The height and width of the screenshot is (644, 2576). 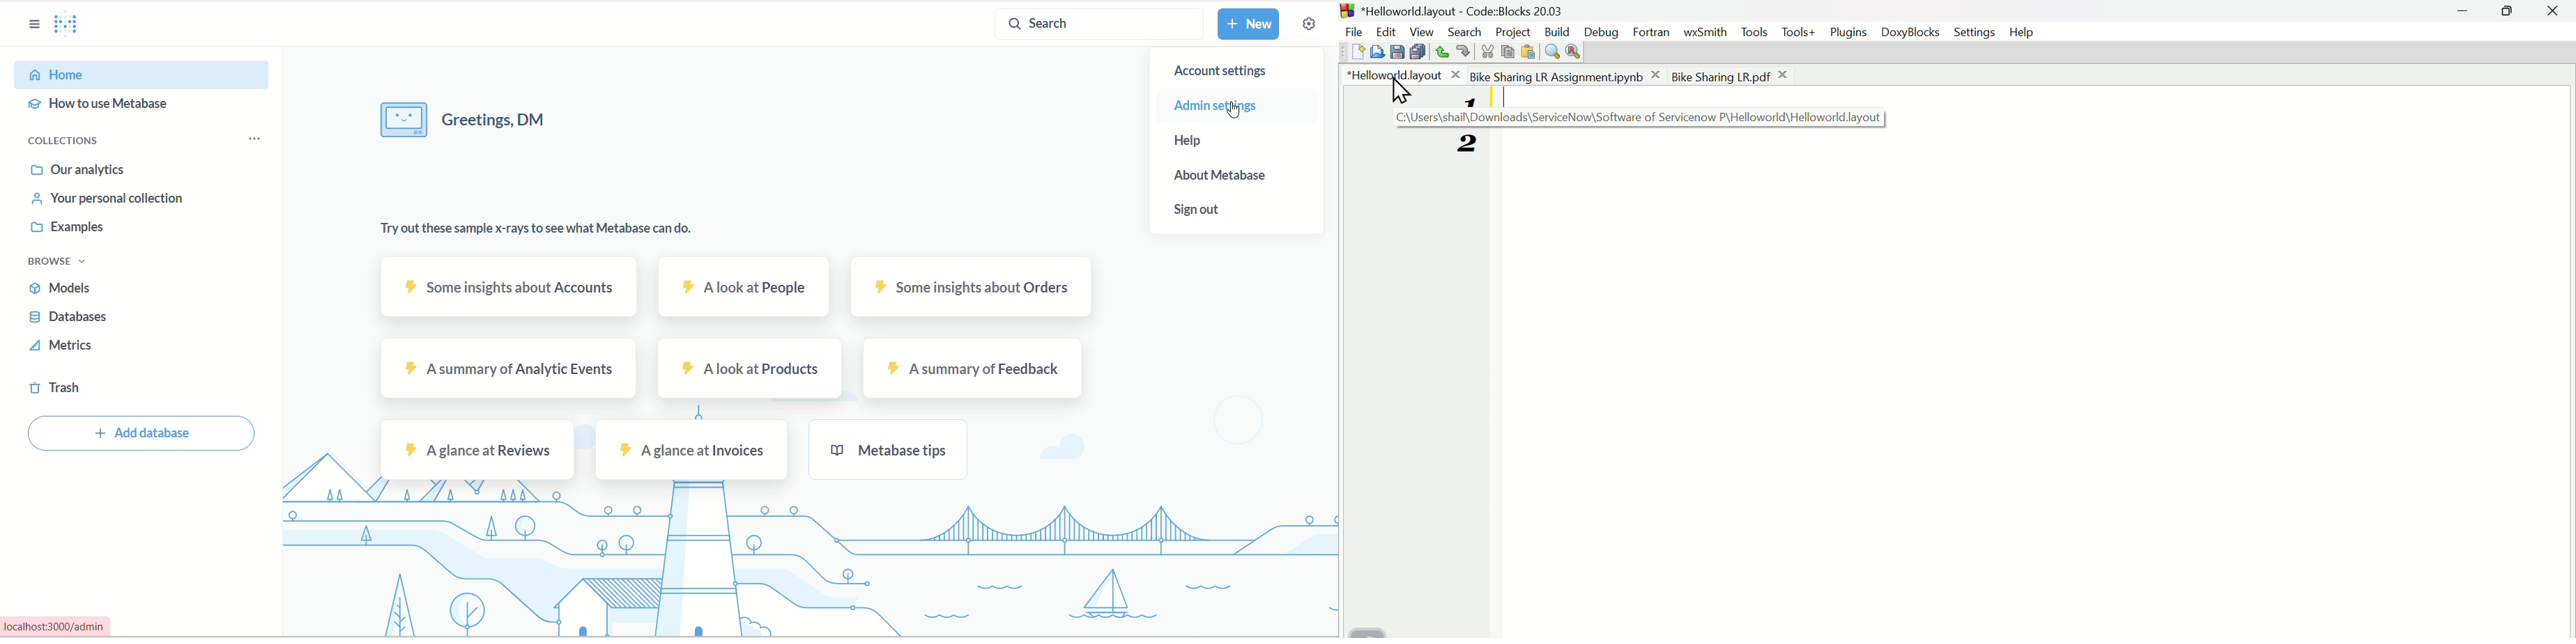 I want to click on 1, so click(x=1467, y=101).